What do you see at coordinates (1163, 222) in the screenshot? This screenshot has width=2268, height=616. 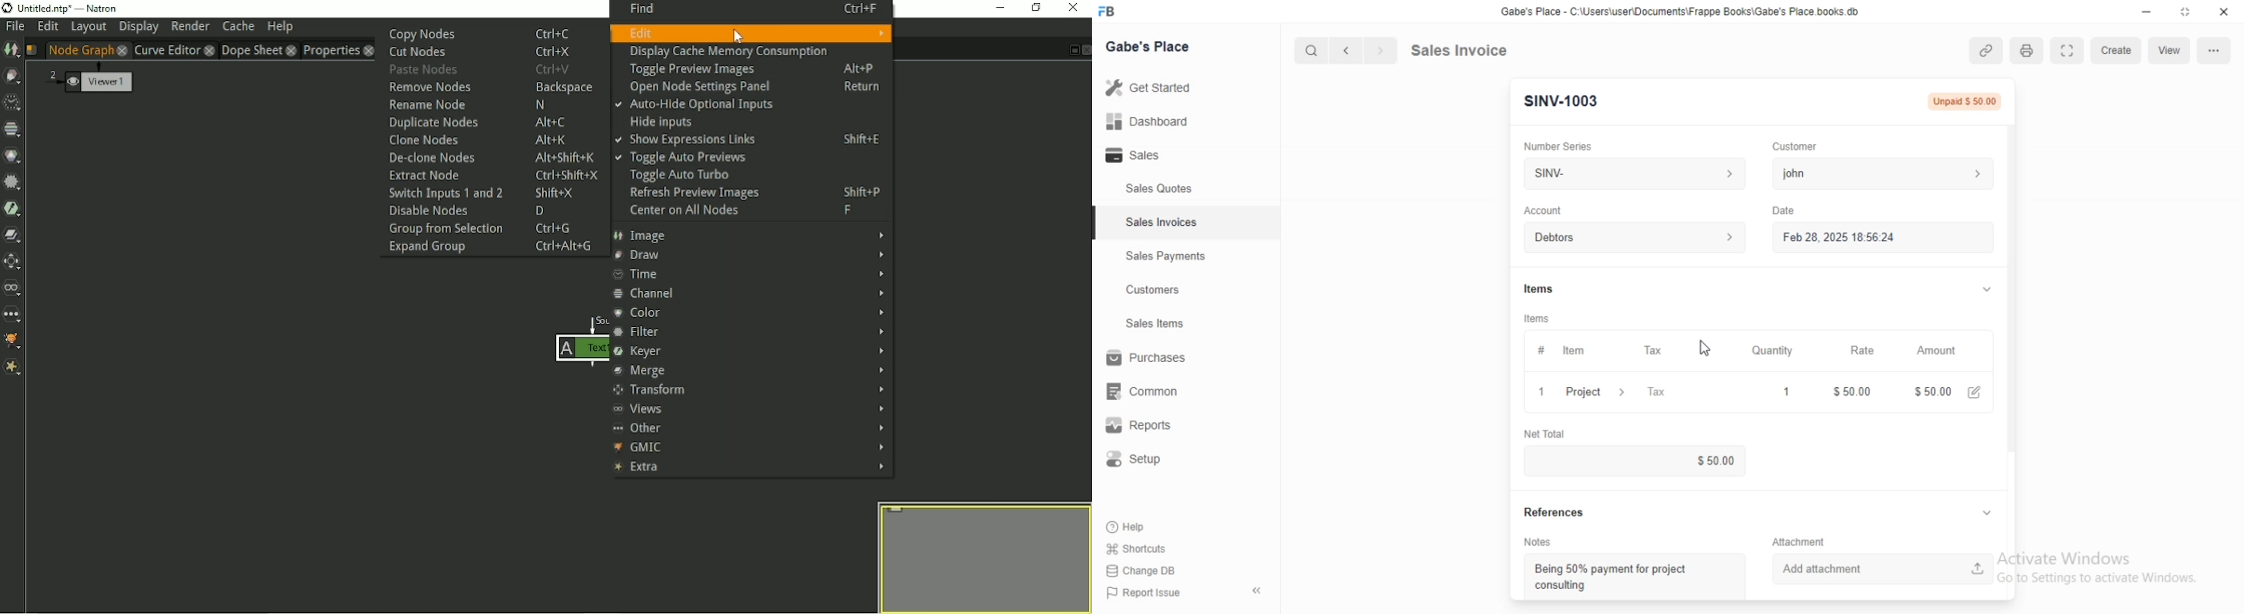 I see `Sales Invoices` at bounding box center [1163, 222].